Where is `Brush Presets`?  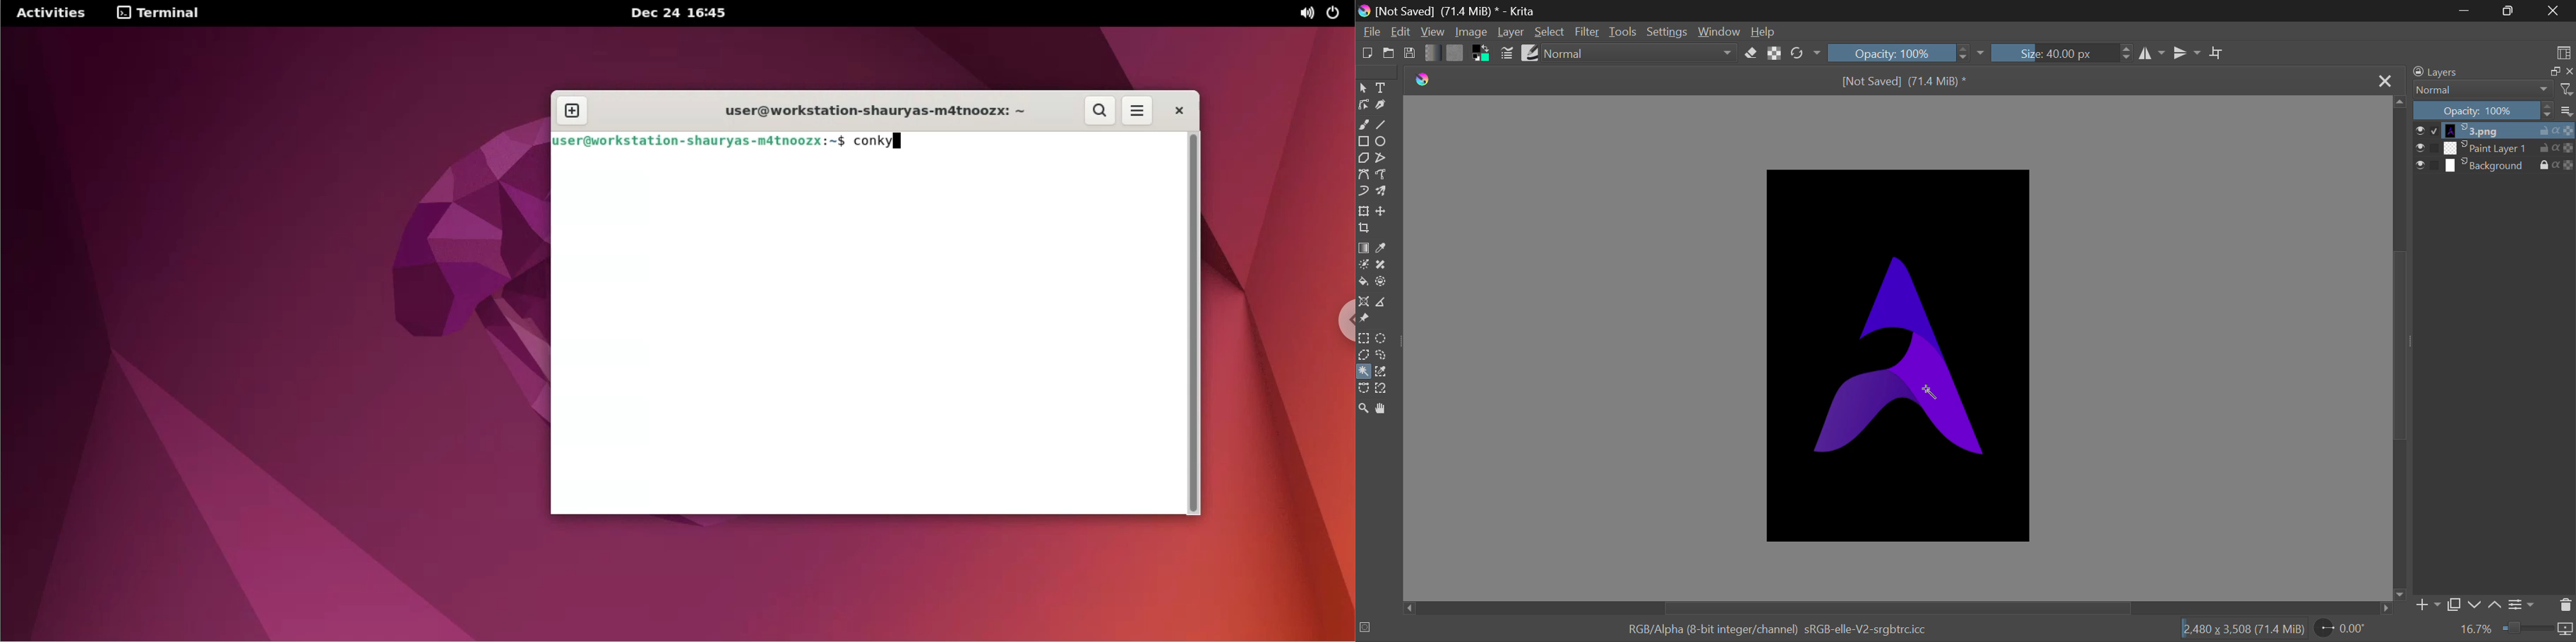 Brush Presets is located at coordinates (1530, 53).